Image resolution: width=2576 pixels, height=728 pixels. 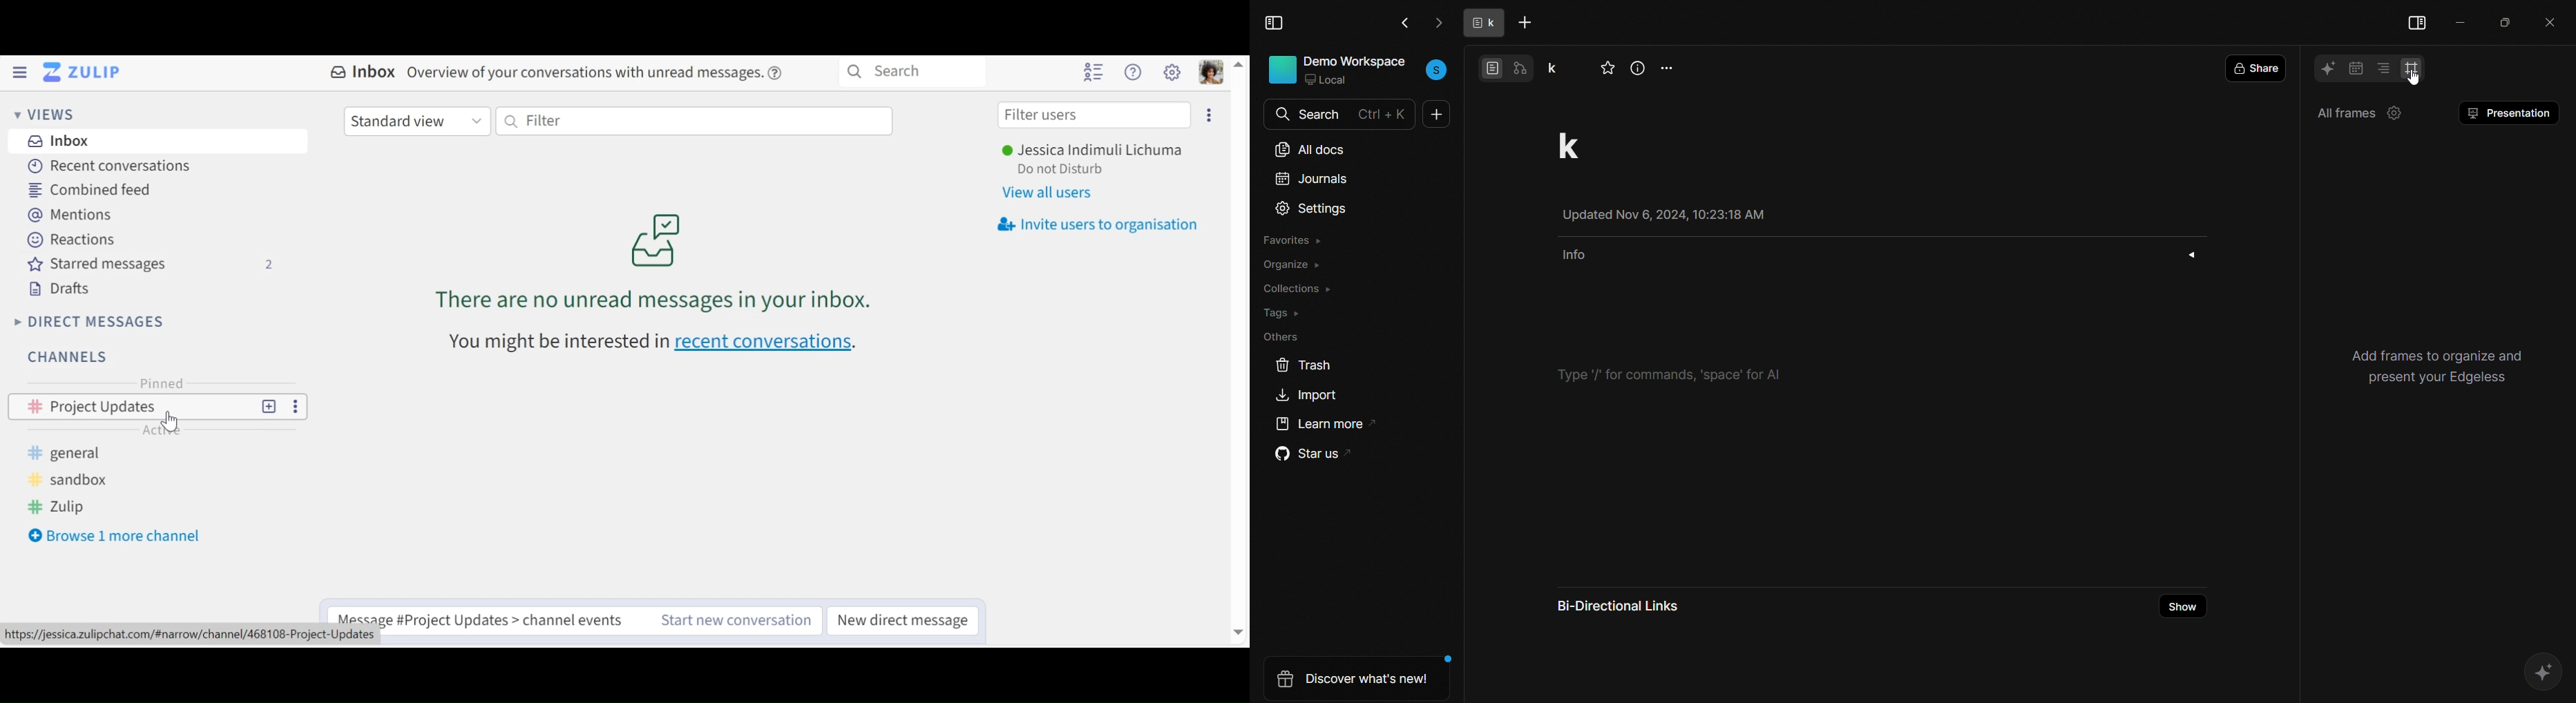 I want to click on Channel, so click(x=156, y=407).